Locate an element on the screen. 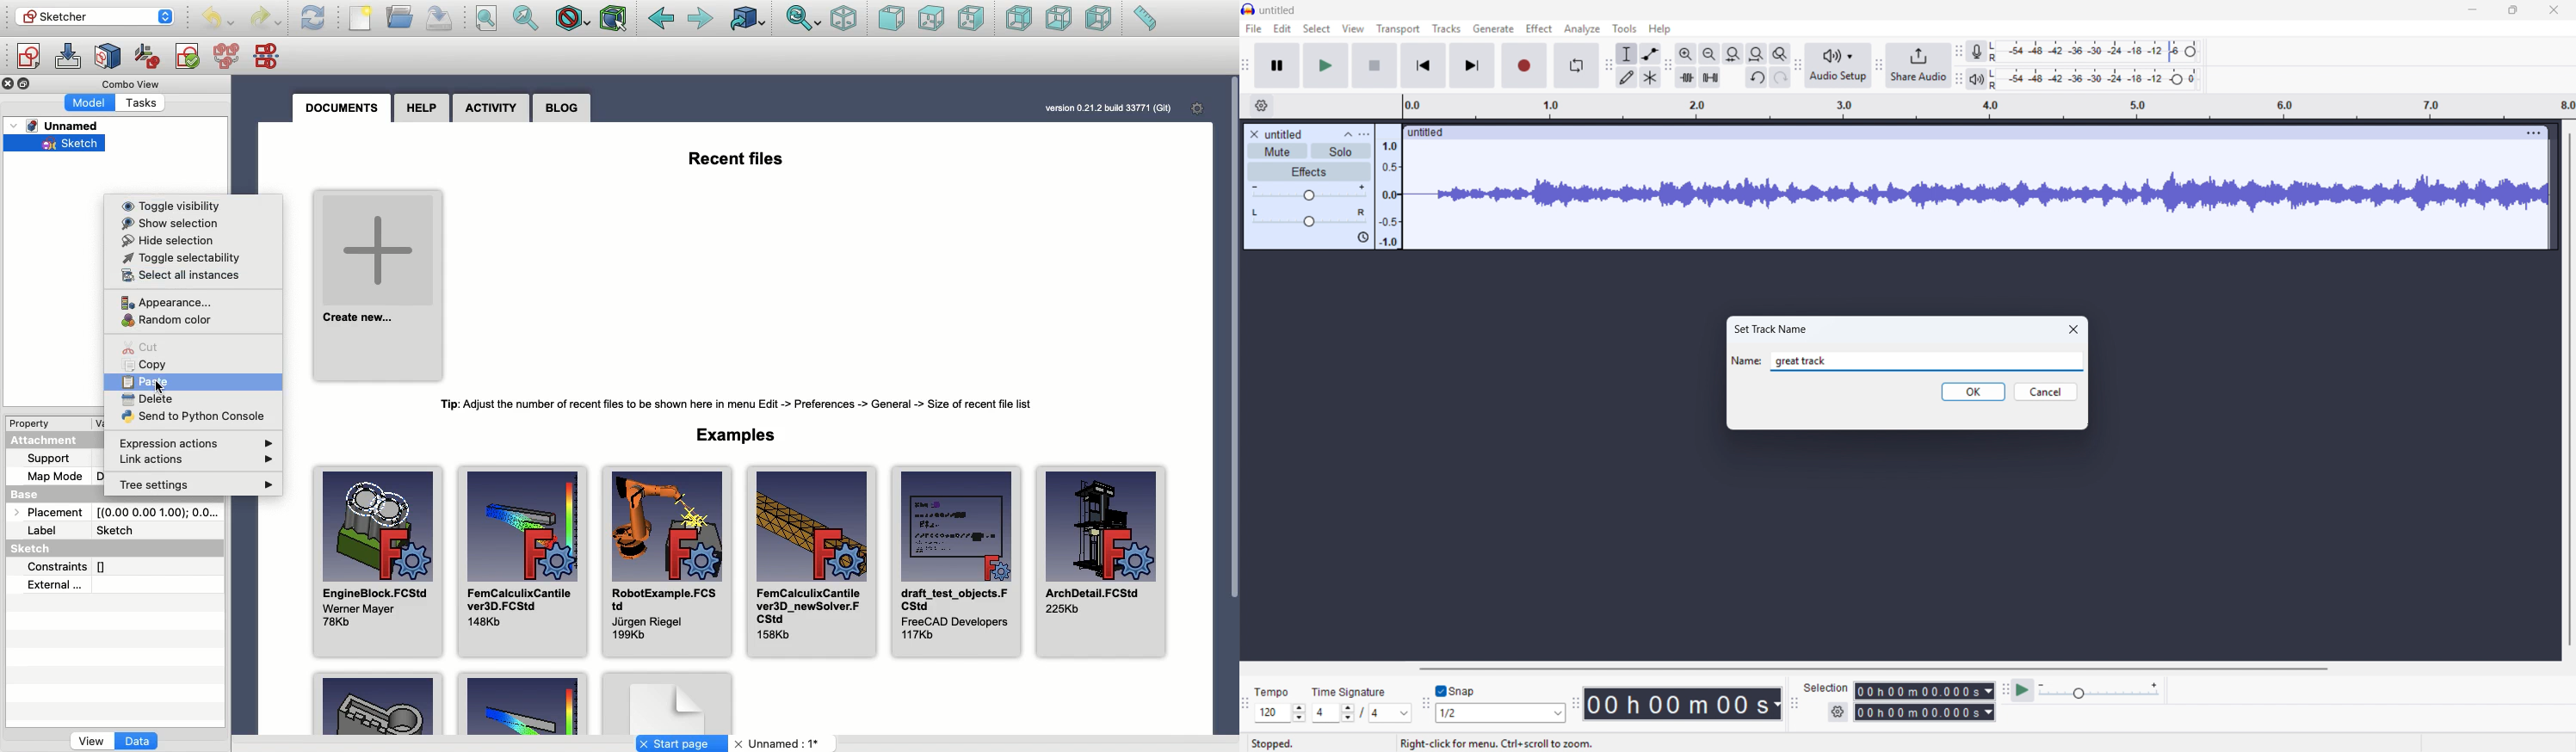 This screenshot has height=756, width=2576.  Set track name  is located at coordinates (1772, 328).